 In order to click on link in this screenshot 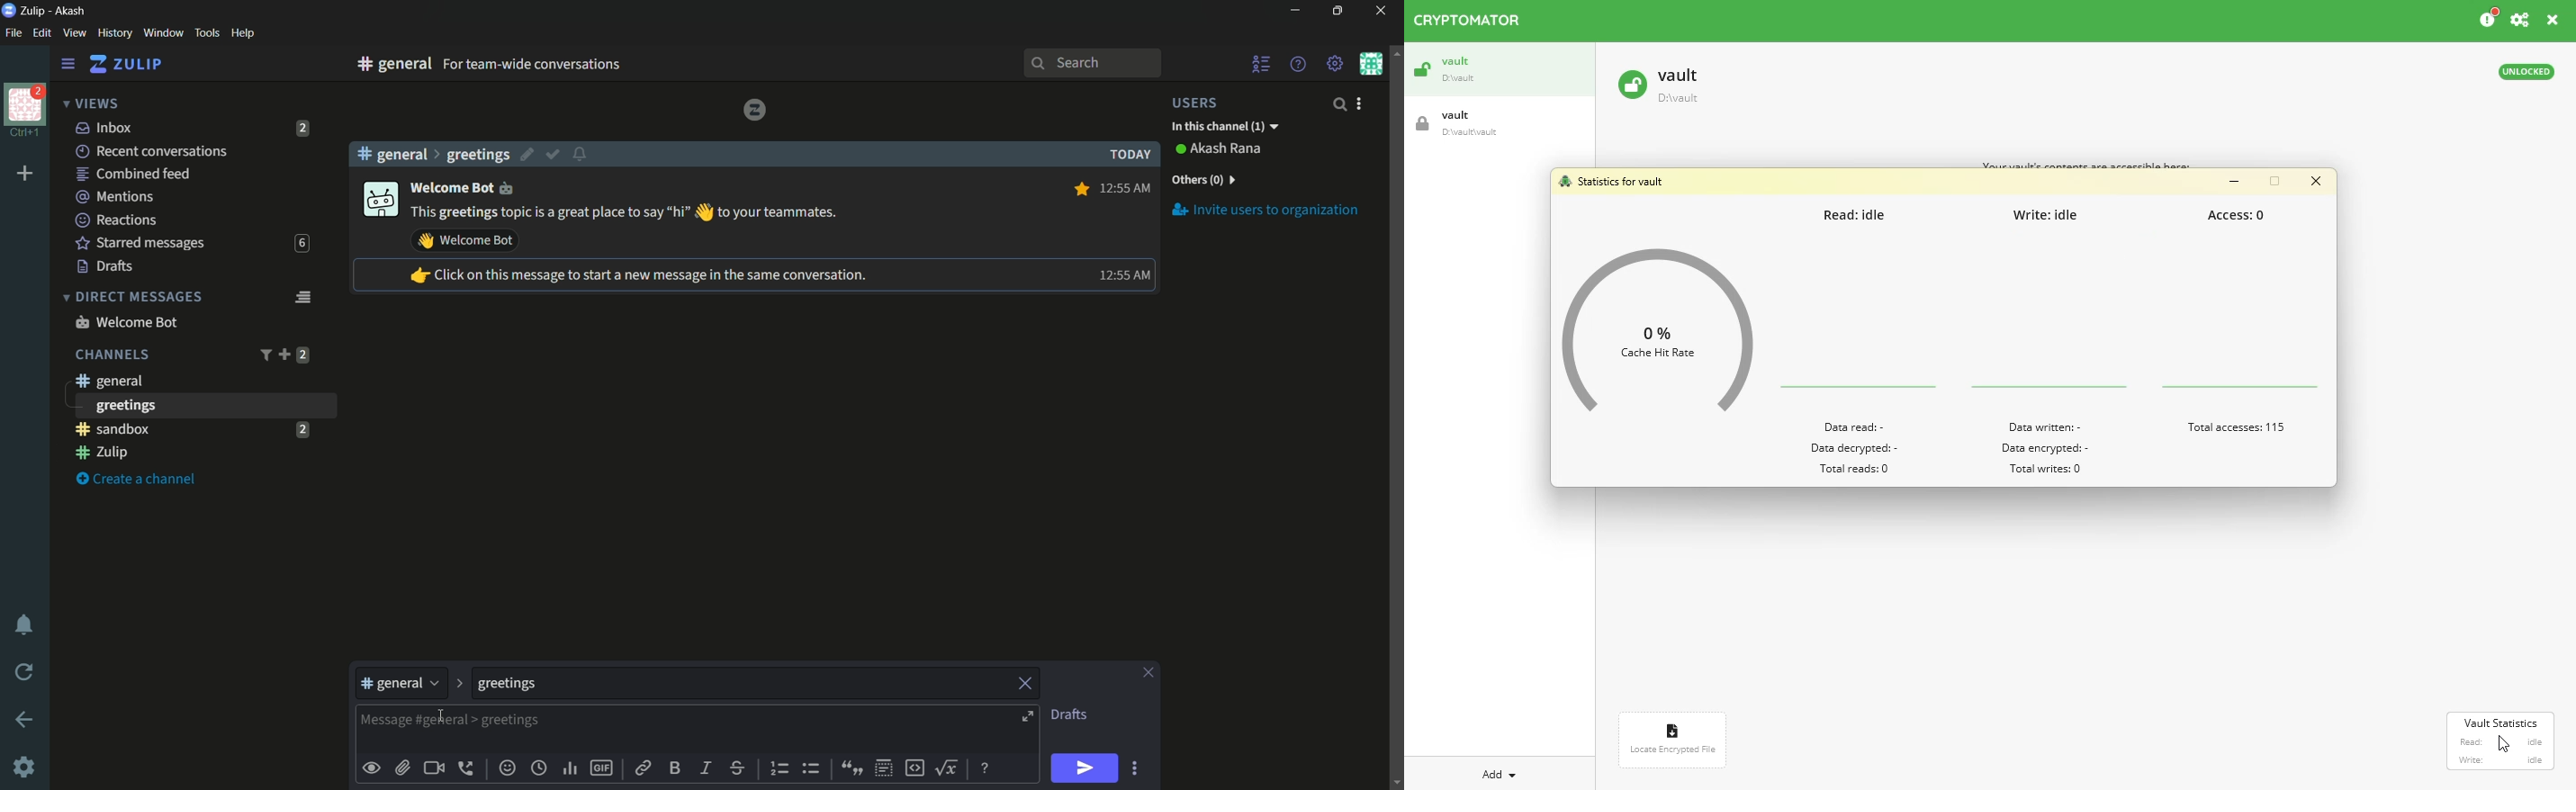, I will do `click(642, 770)`.